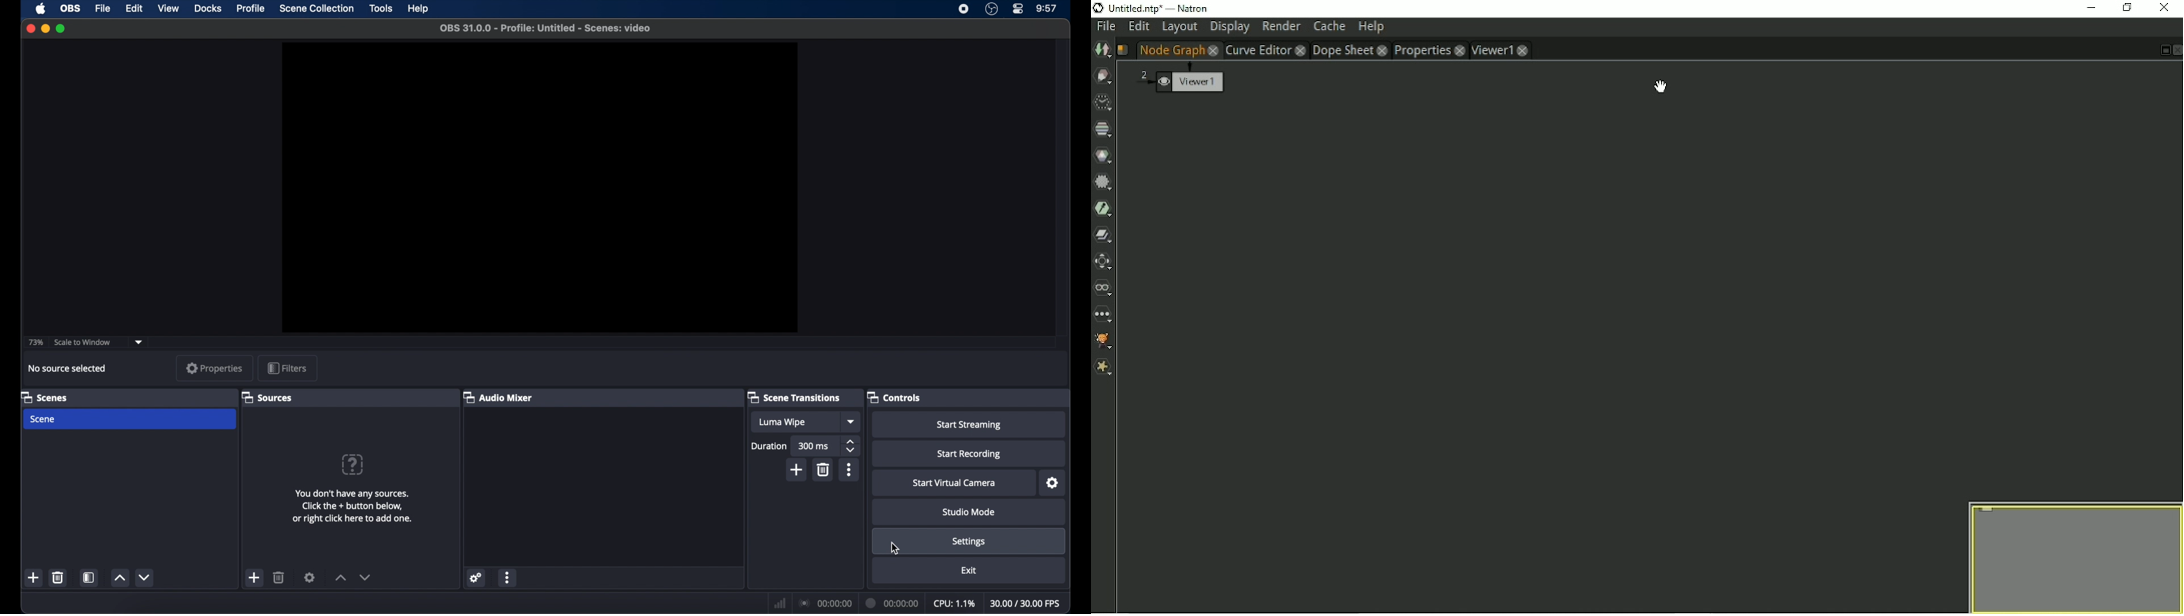  Describe the element at coordinates (970, 512) in the screenshot. I see `studio mode` at that location.